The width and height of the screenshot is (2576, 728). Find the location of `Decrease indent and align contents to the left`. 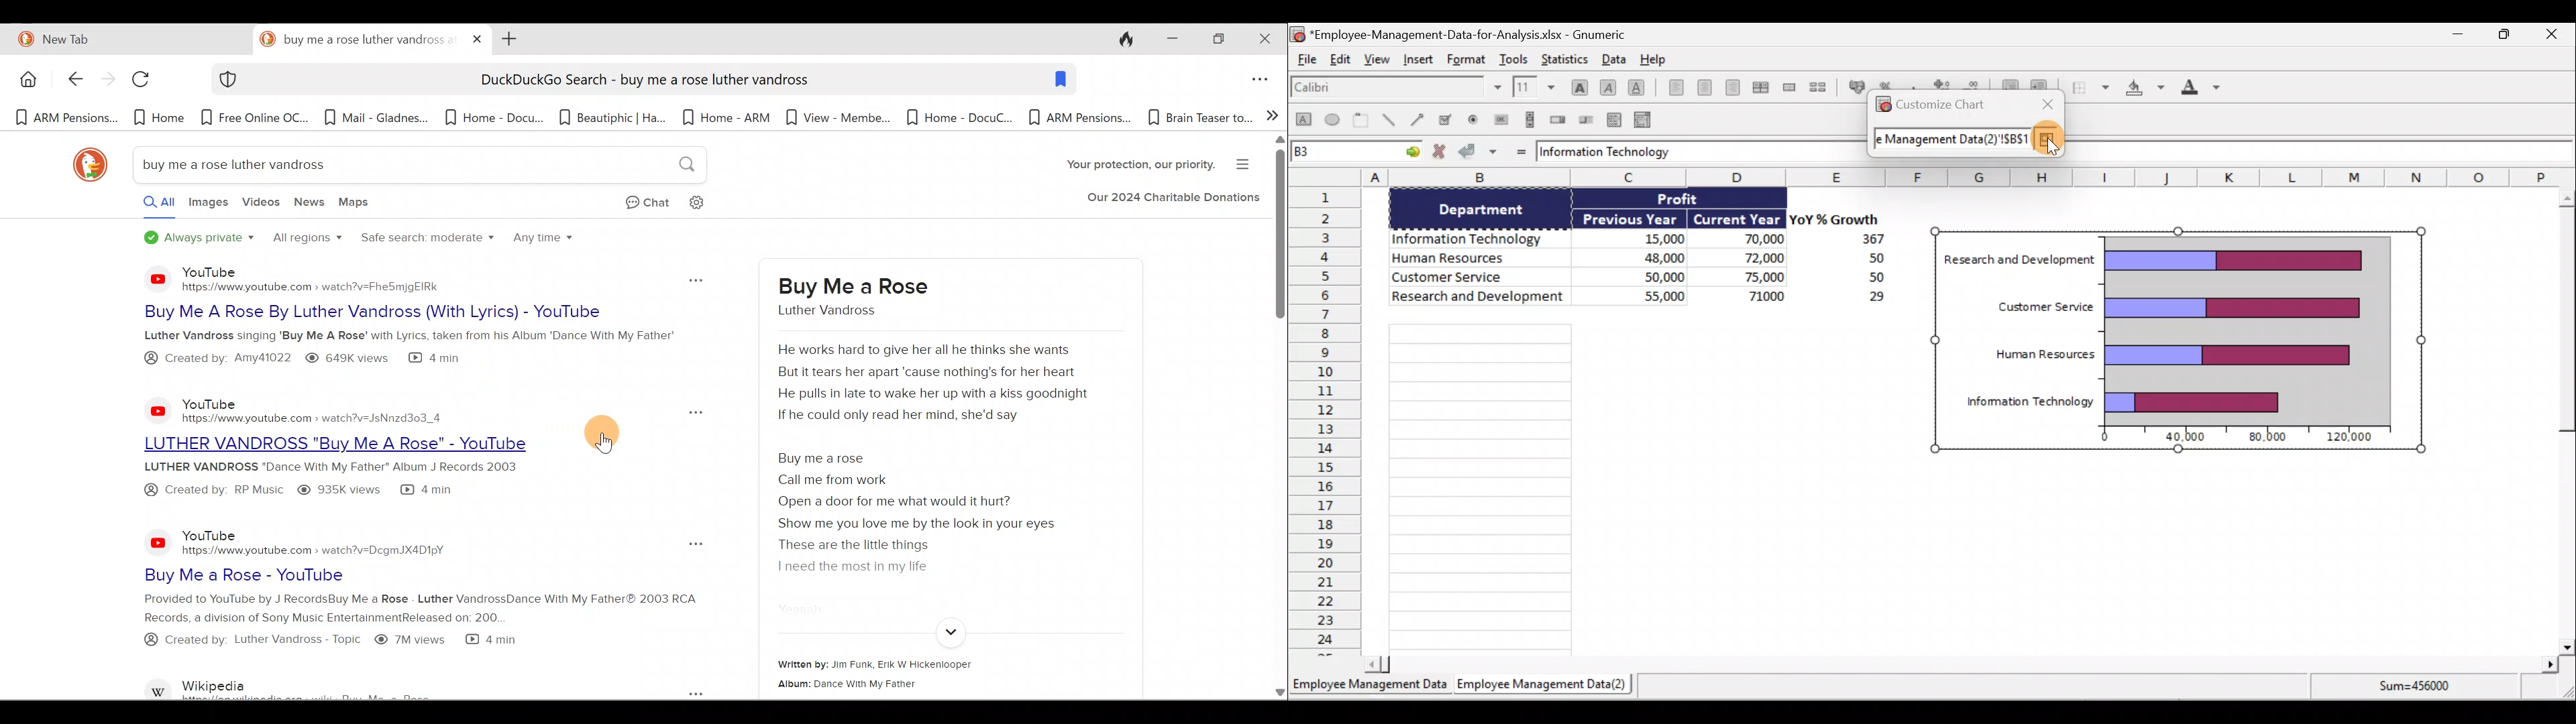

Decrease indent and align contents to the left is located at coordinates (2007, 82).